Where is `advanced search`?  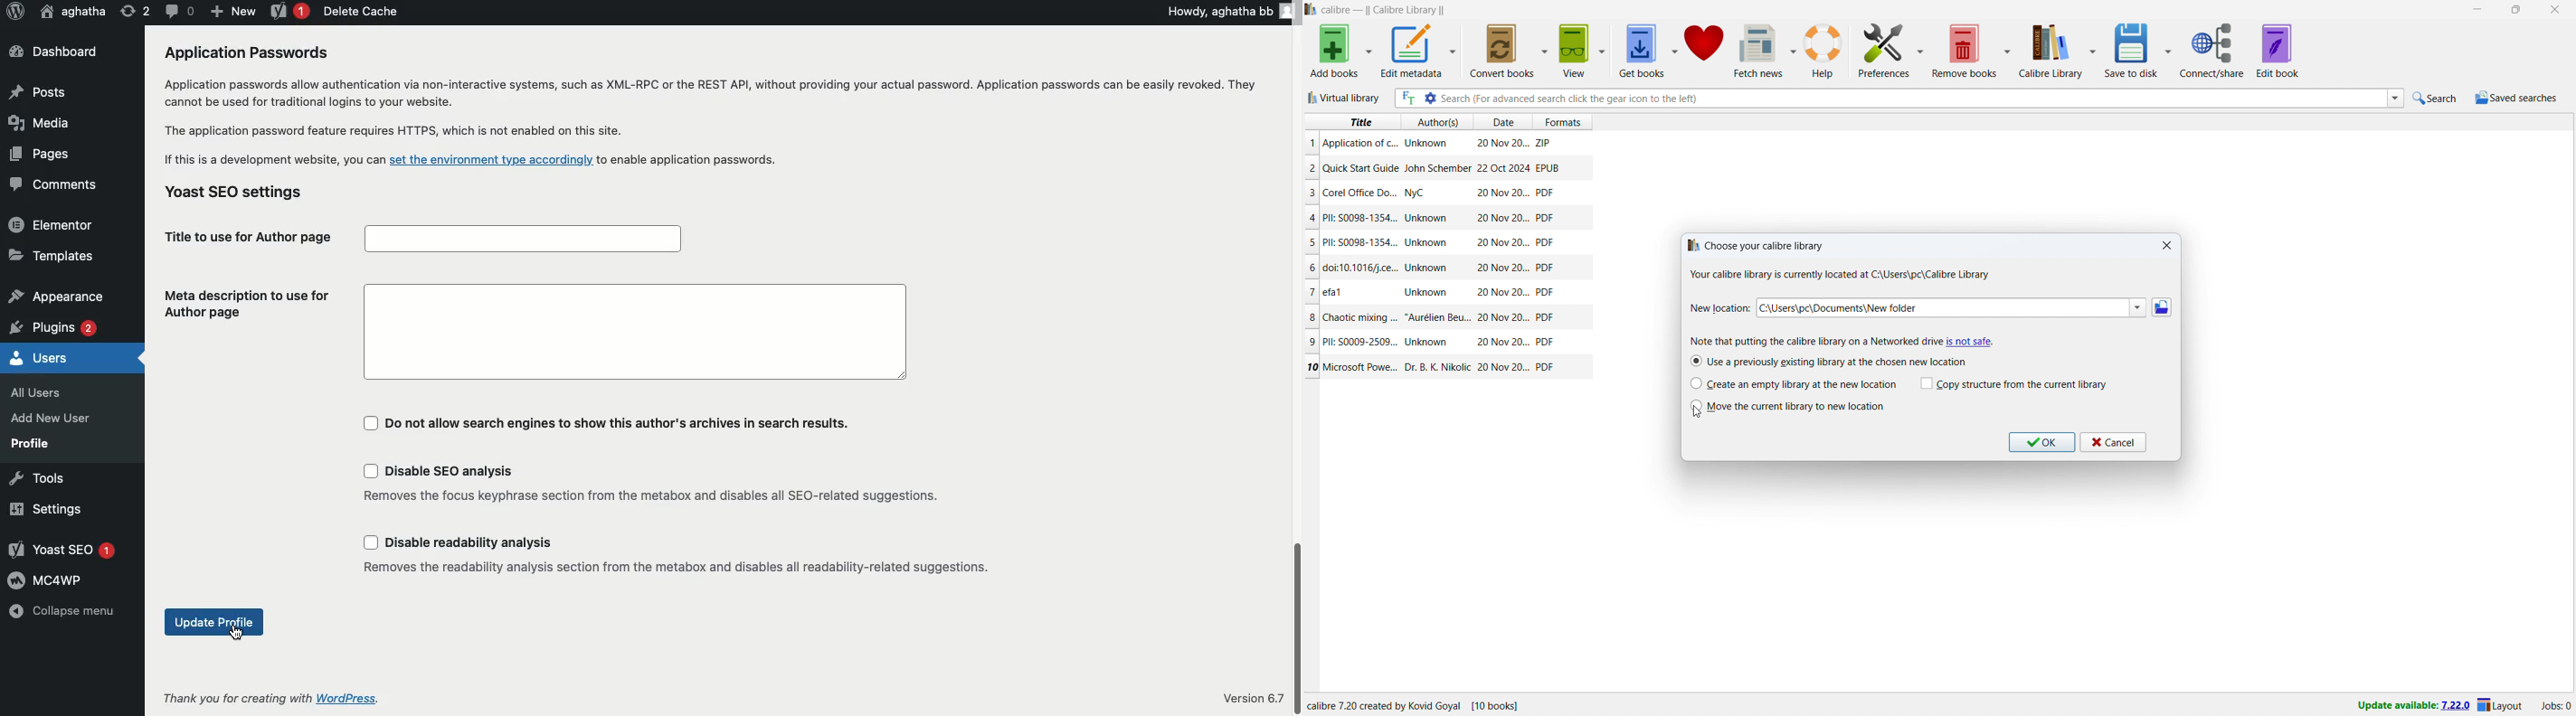
advanced search is located at coordinates (1429, 98).